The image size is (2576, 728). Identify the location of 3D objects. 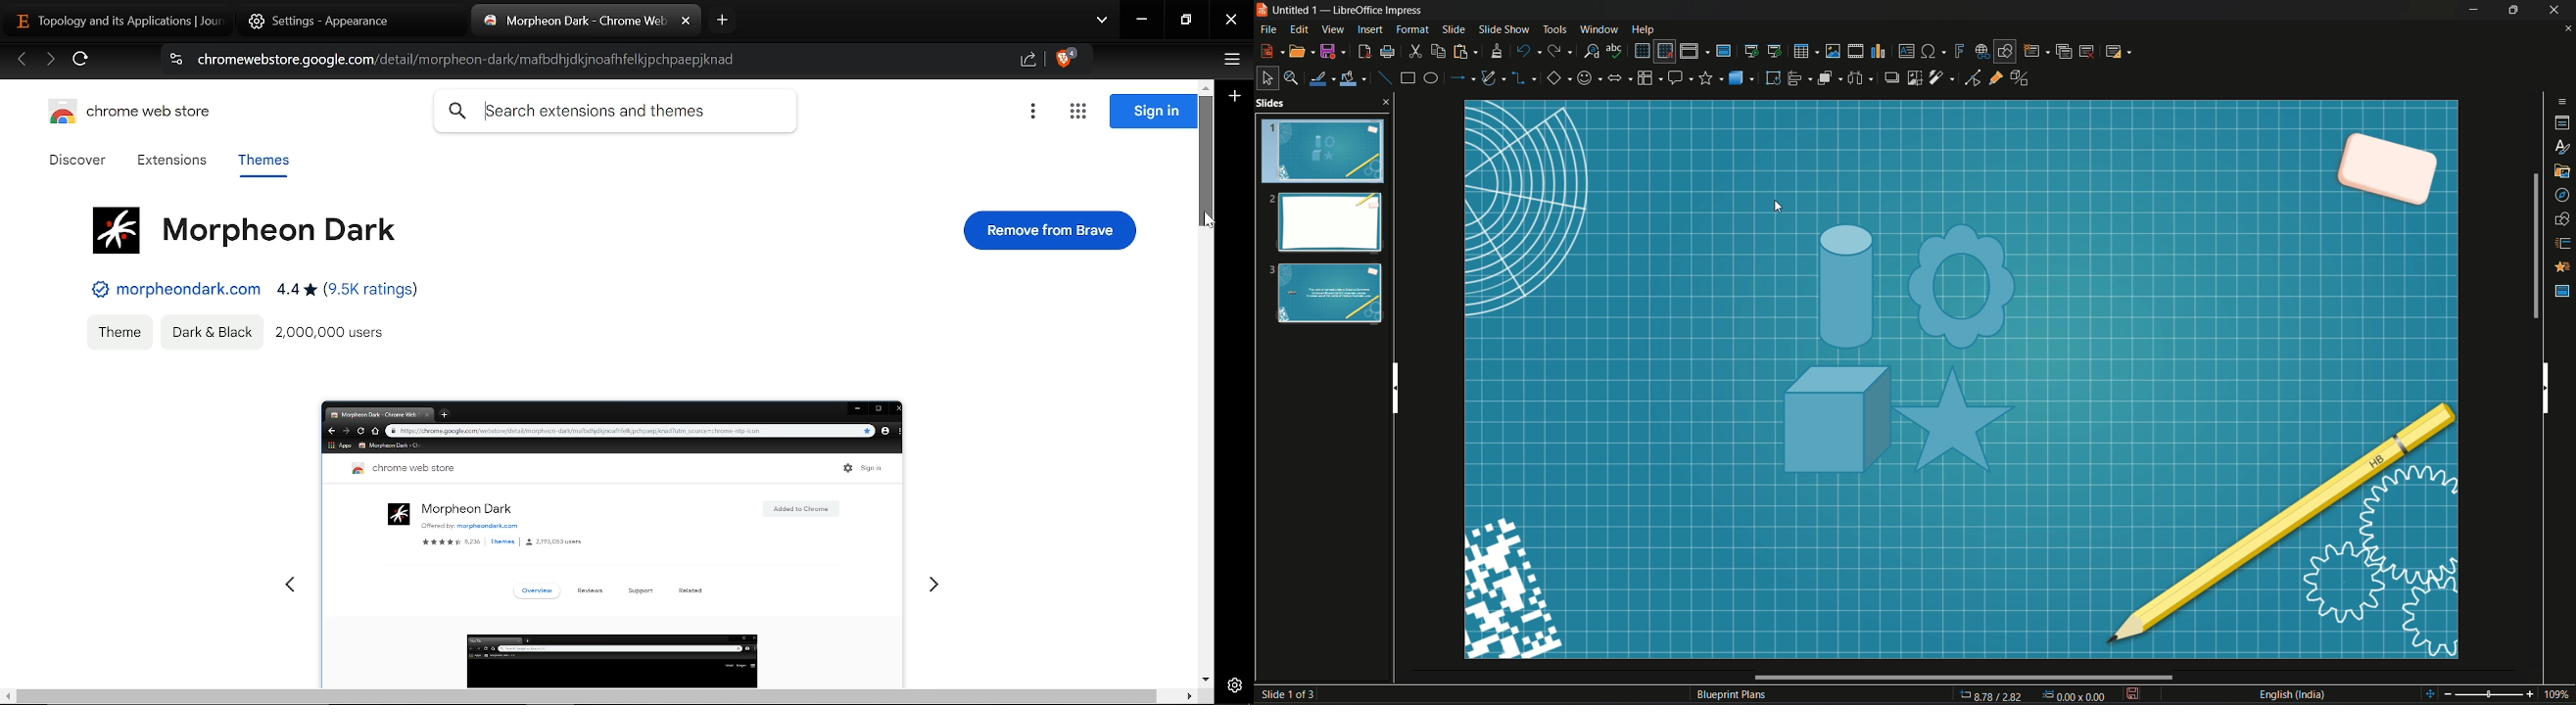
(1743, 77).